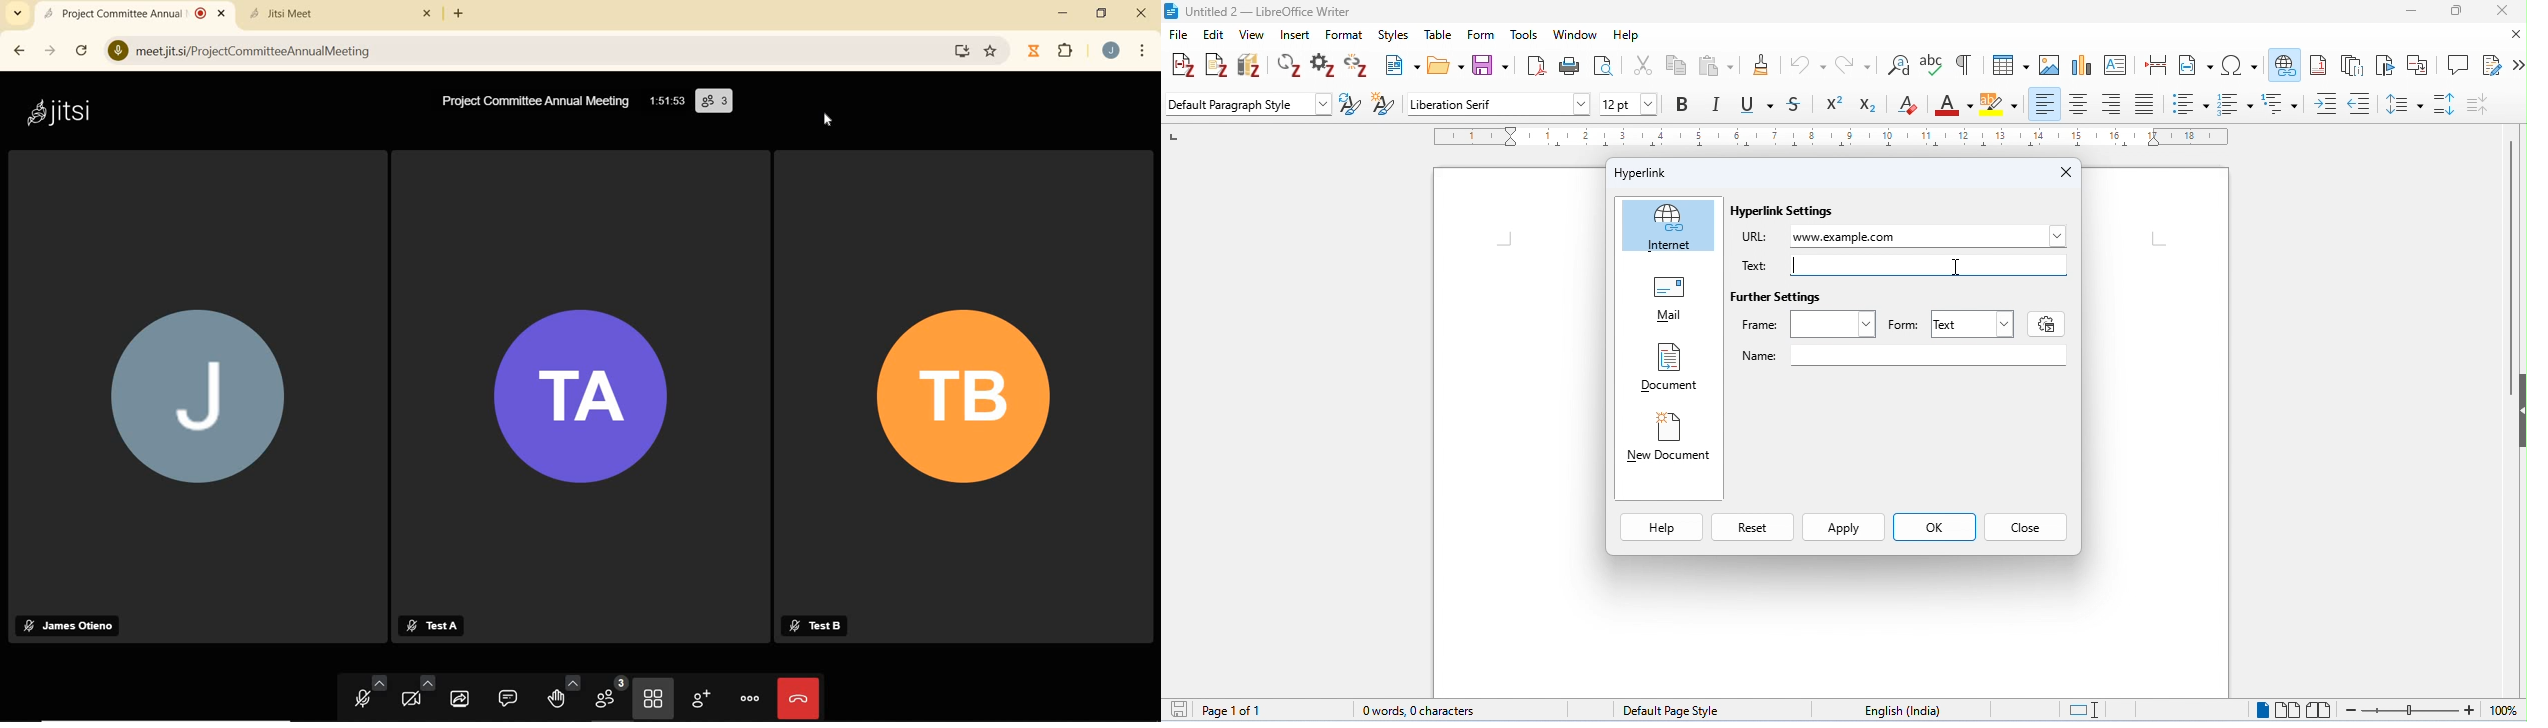 This screenshot has height=728, width=2548. Describe the element at coordinates (1217, 65) in the screenshot. I see `add note` at that location.